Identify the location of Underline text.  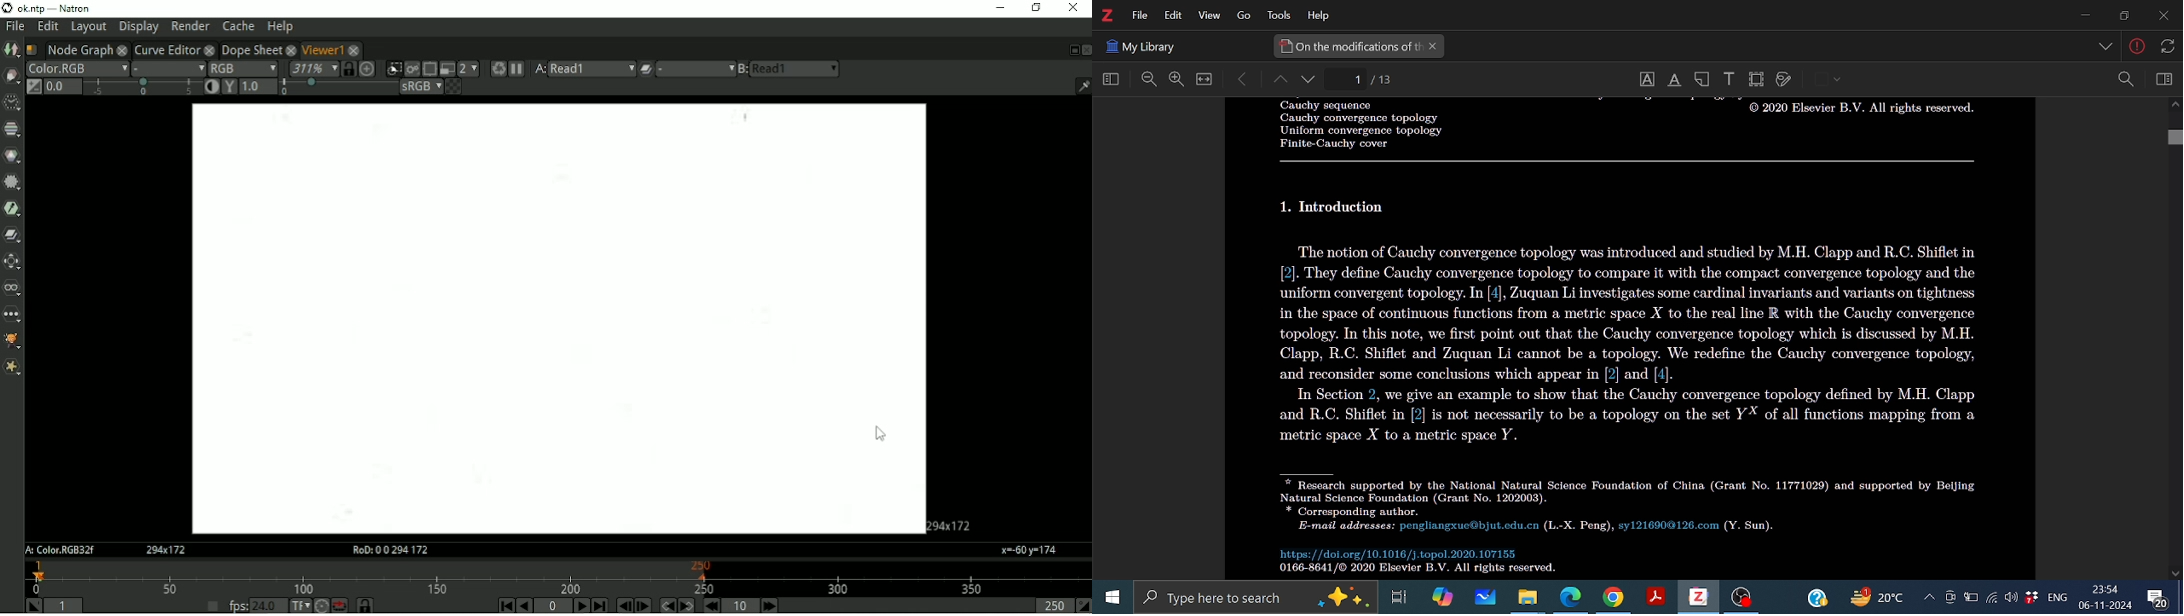
(1674, 80).